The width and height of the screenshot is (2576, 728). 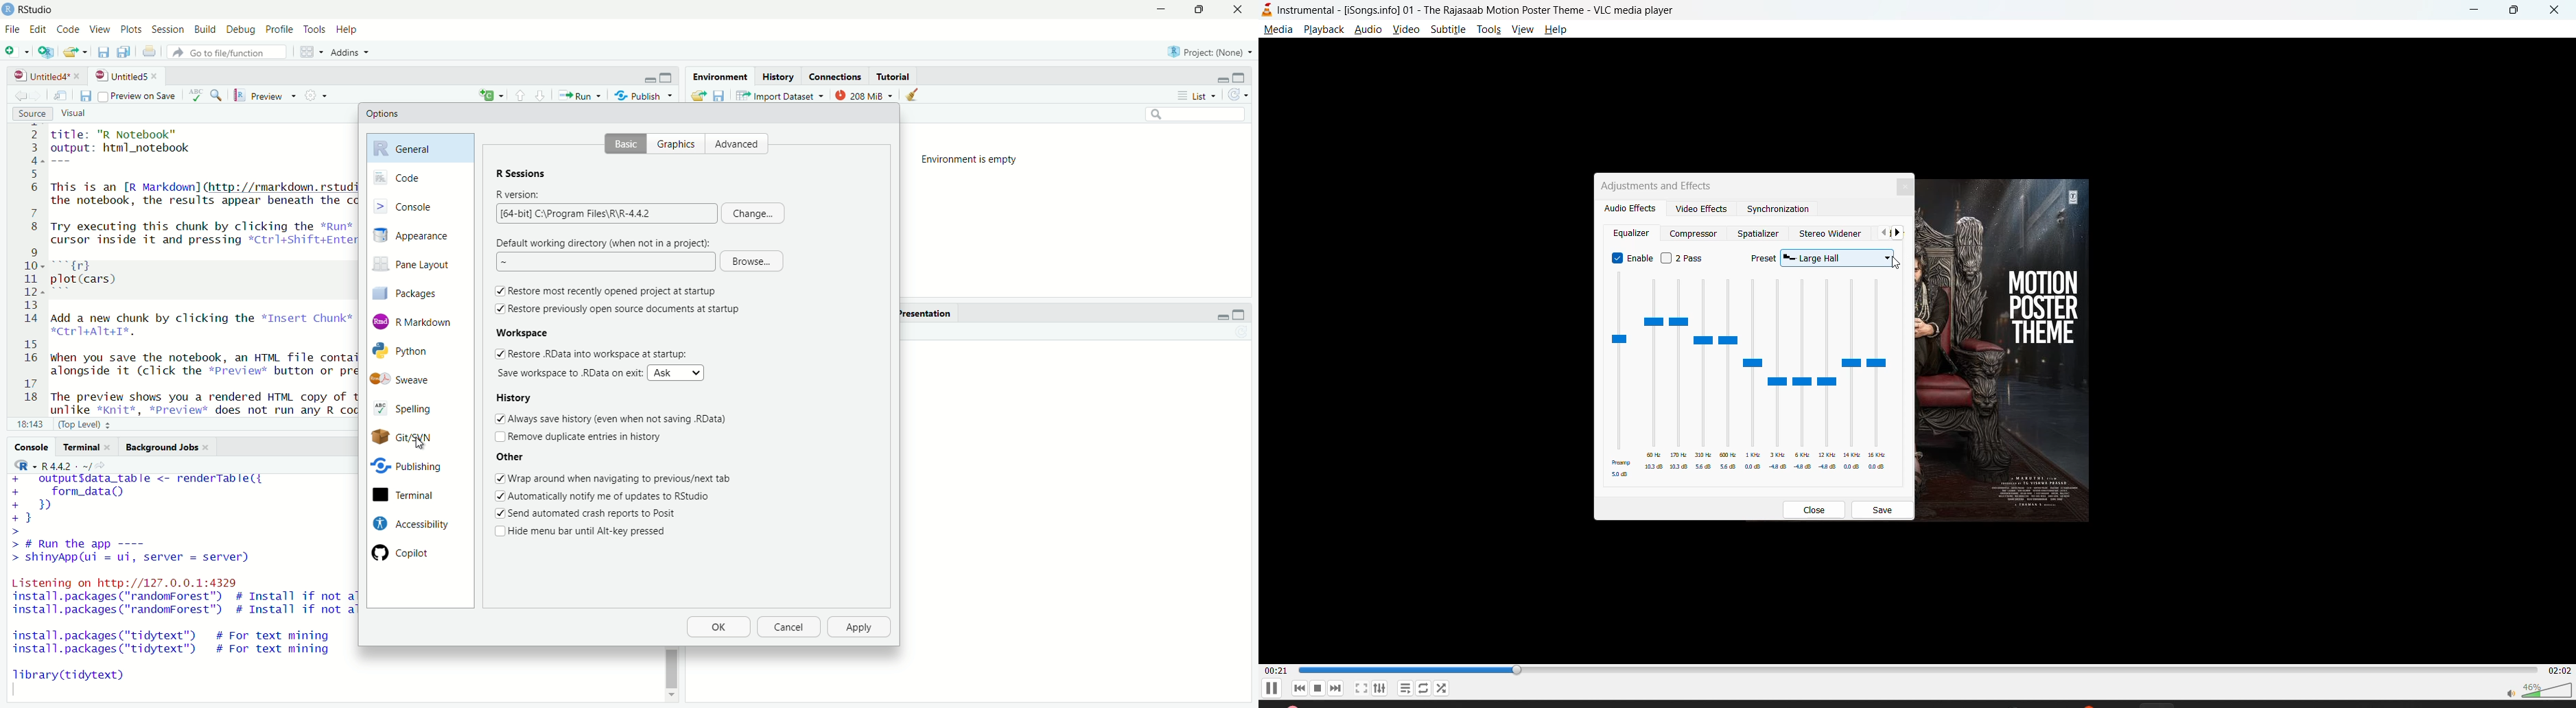 What do you see at coordinates (168, 448) in the screenshot?
I see `Background Jobs` at bounding box center [168, 448].